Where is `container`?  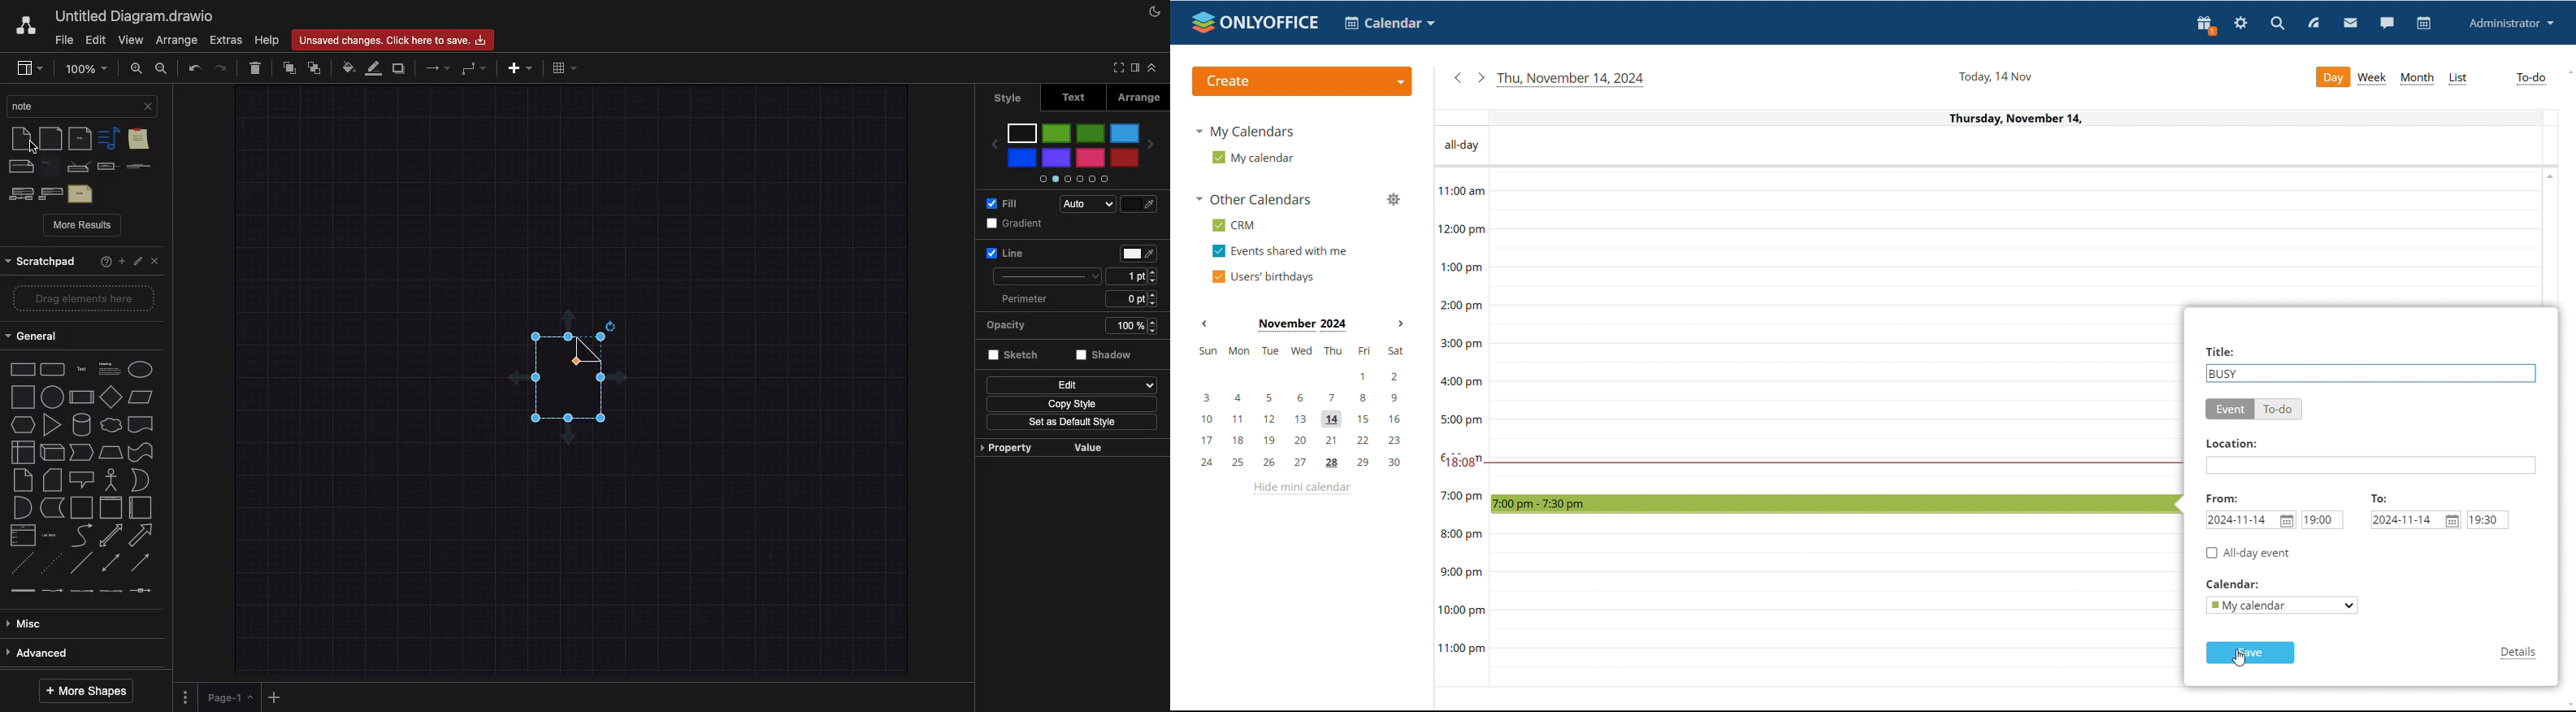
container is located at coordinates (81, 507).